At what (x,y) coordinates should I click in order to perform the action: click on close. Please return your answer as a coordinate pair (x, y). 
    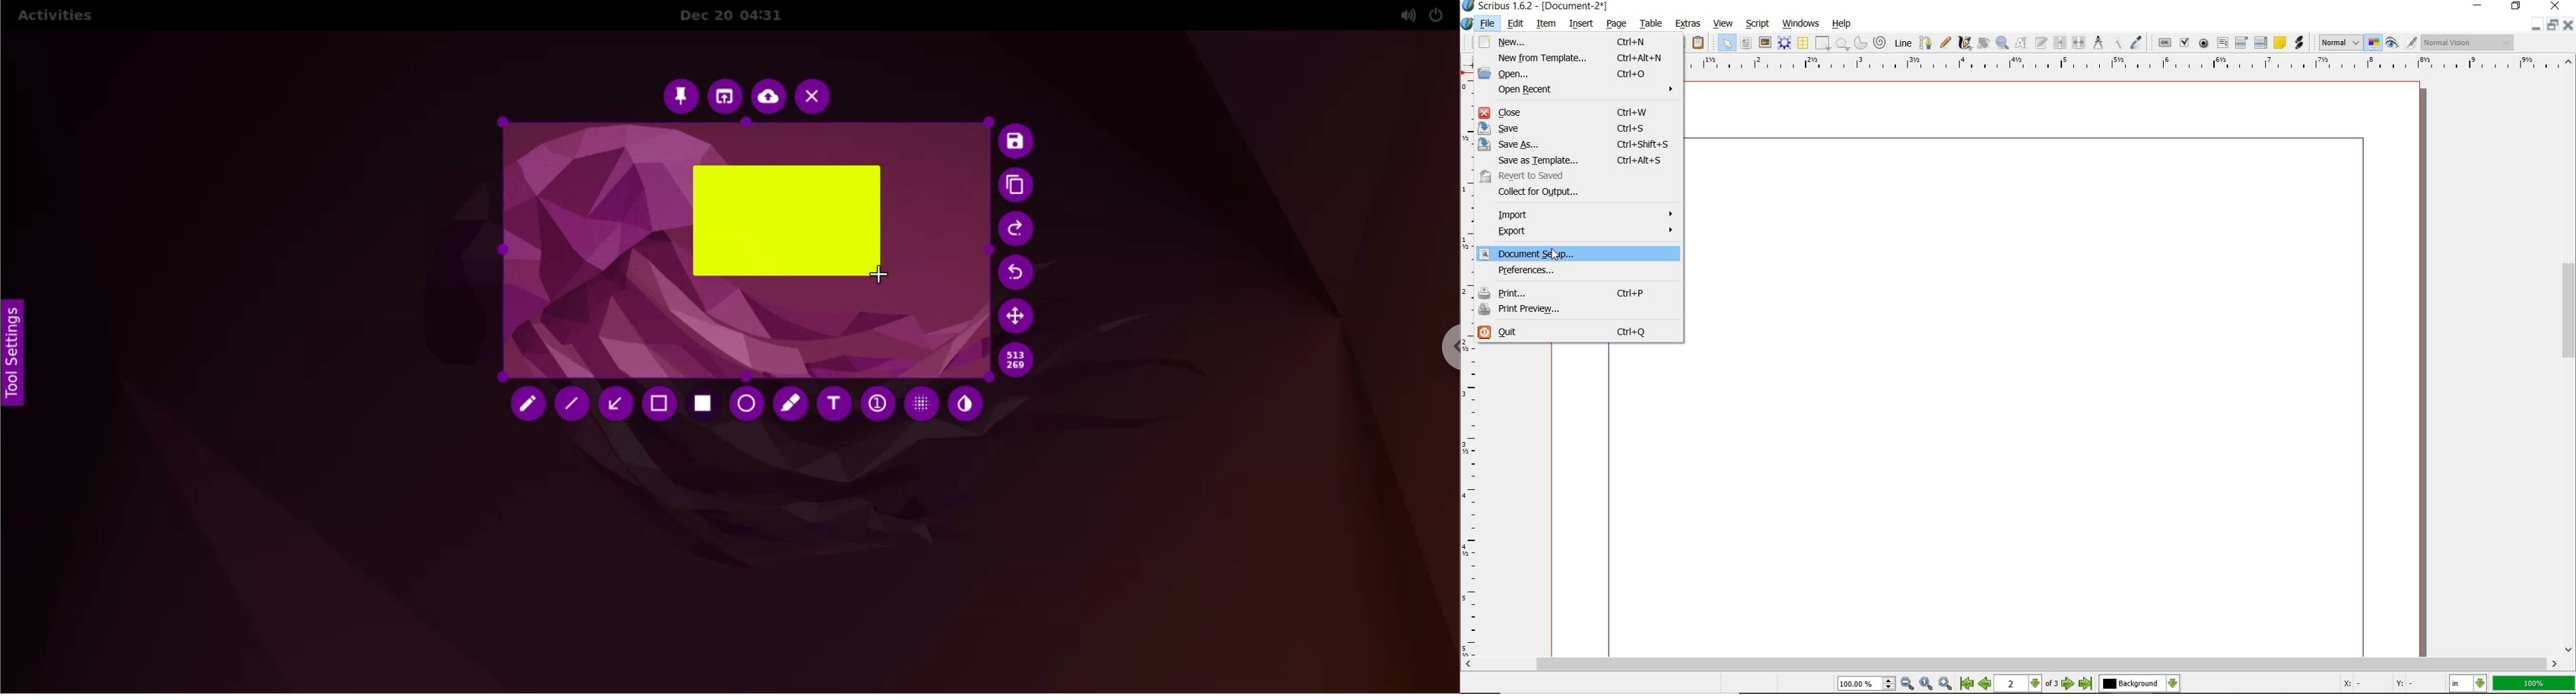
    Looking at the image, I should click on (1581, 110).